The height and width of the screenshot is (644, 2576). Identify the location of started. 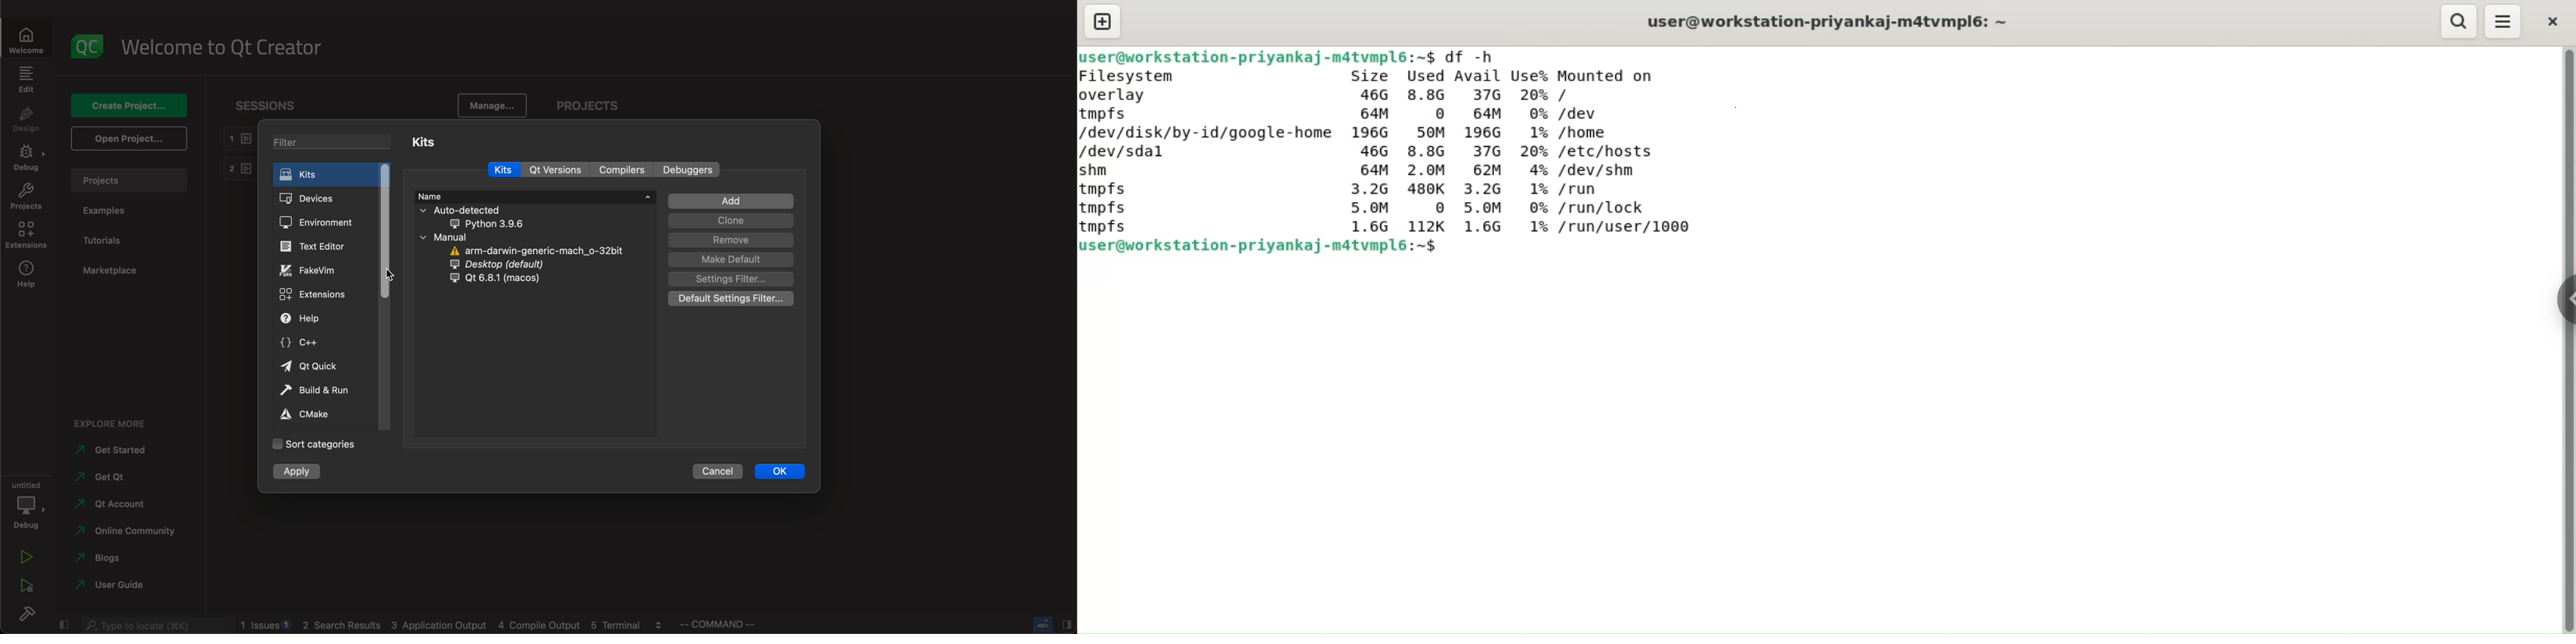
(112, 452).